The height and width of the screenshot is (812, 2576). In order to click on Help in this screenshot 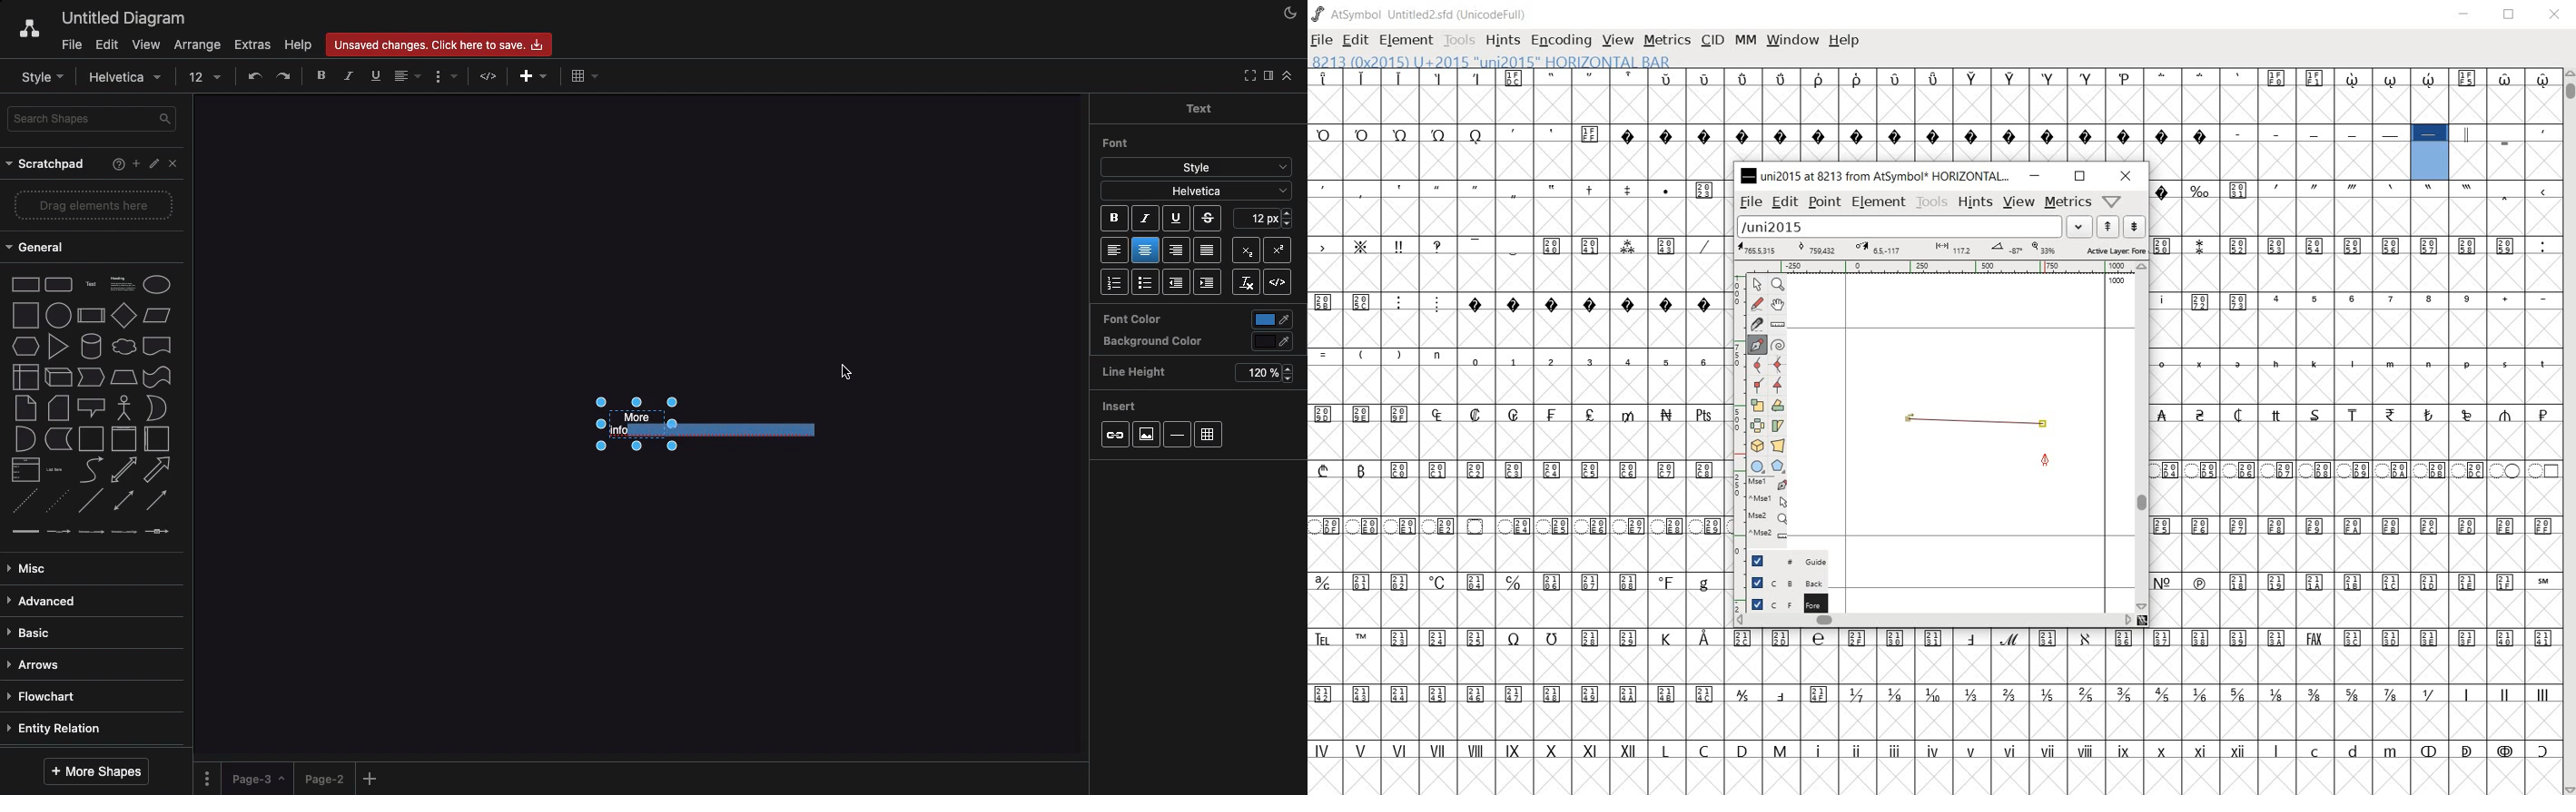, I will do `click(114, 166)`.